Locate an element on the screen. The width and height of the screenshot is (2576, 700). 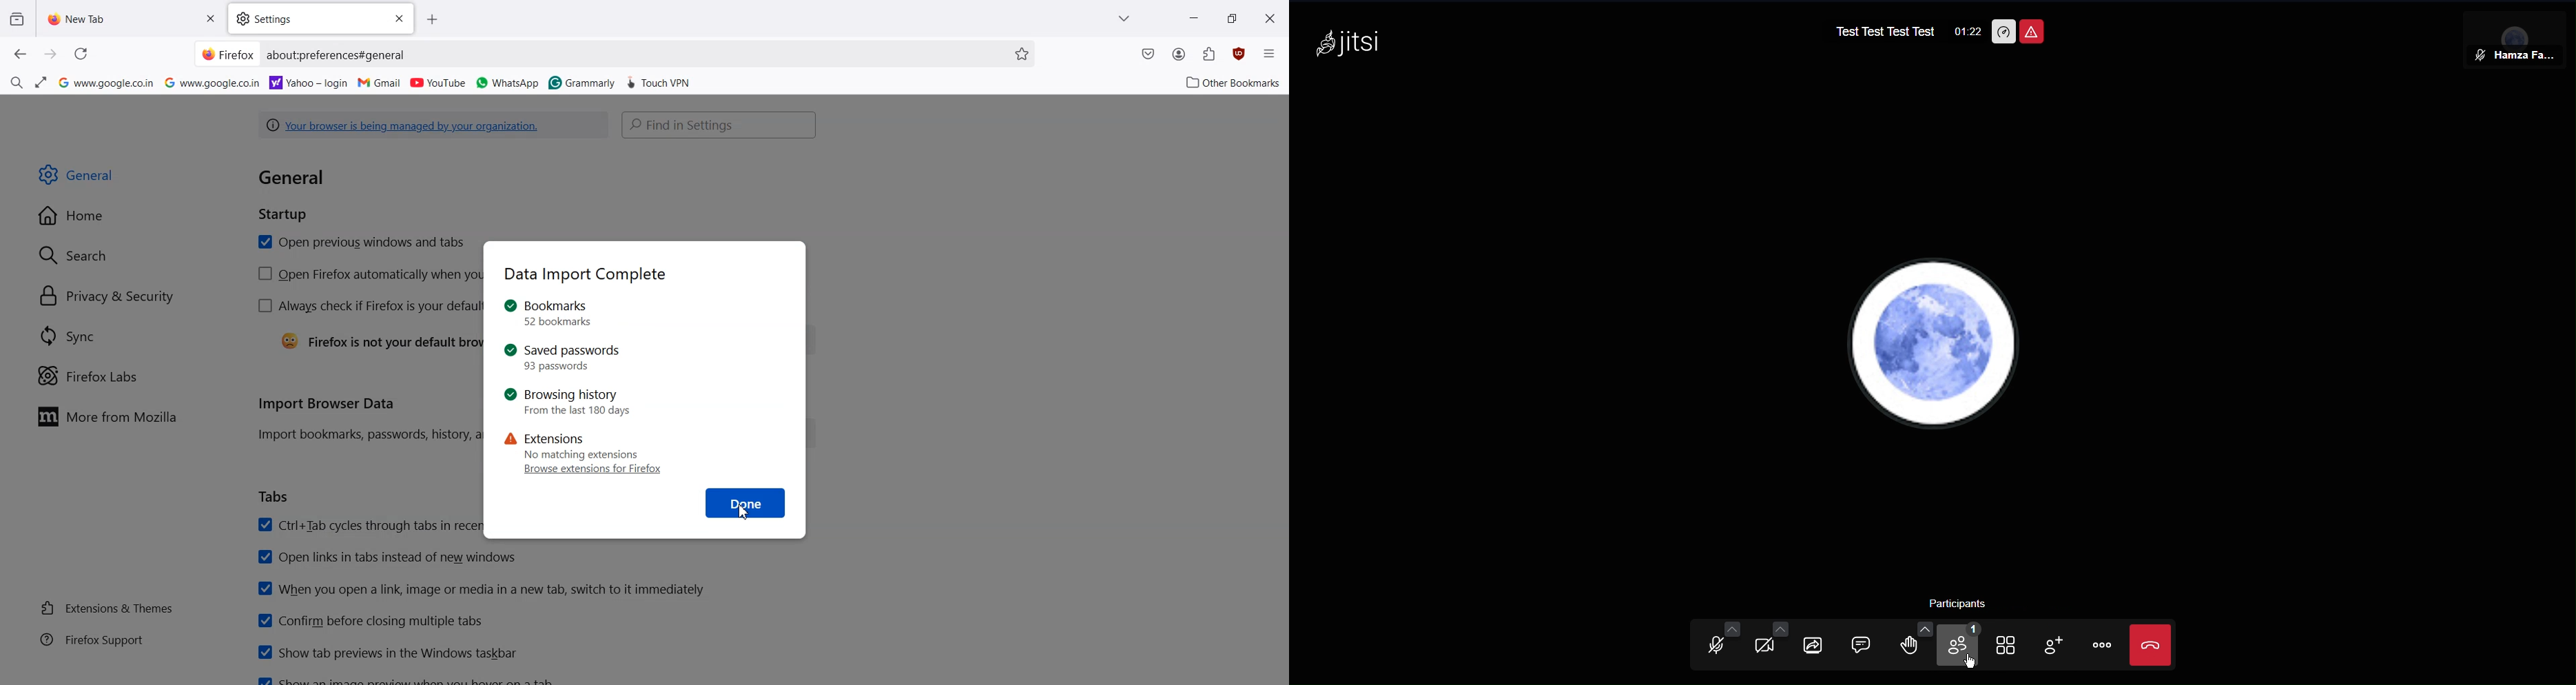
Go back to one page  is located at coordinates (21, 54).